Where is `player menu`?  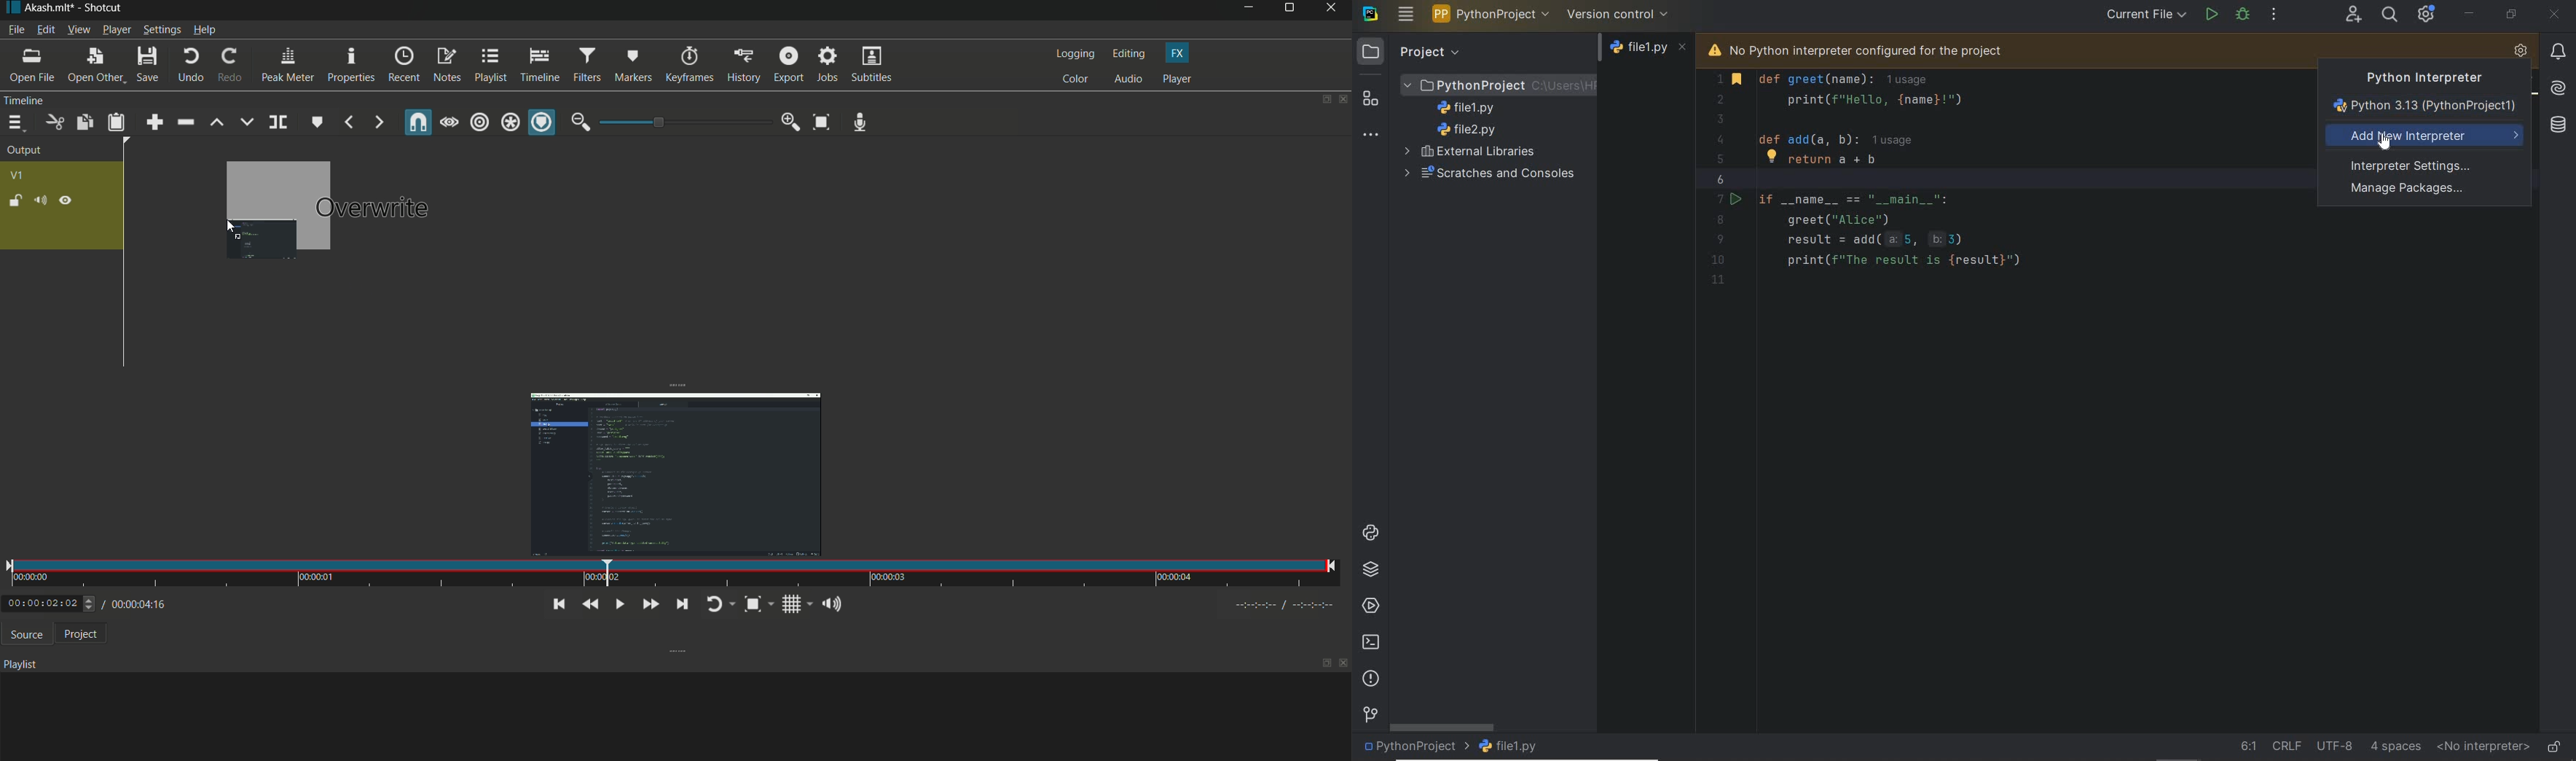
player menu is located at coordinates (117, 29).